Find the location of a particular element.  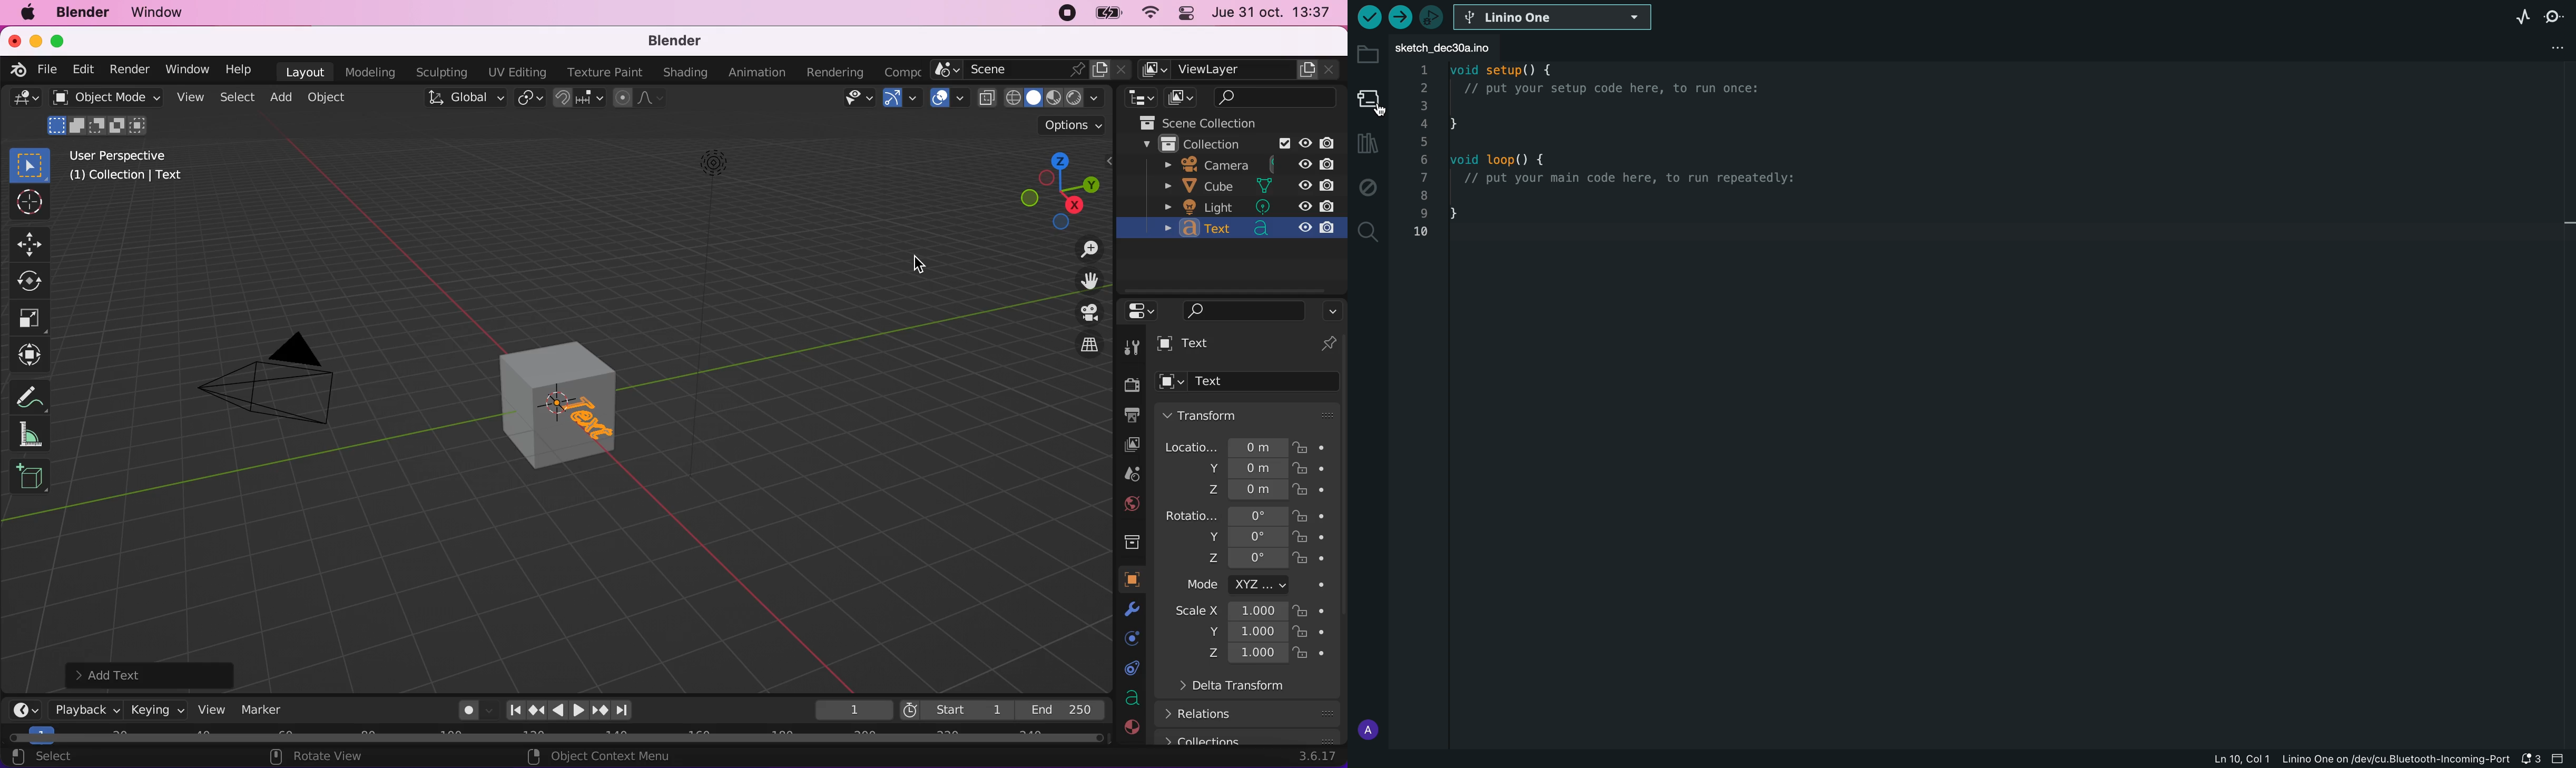

current frame is located at coordinates (851, 710).